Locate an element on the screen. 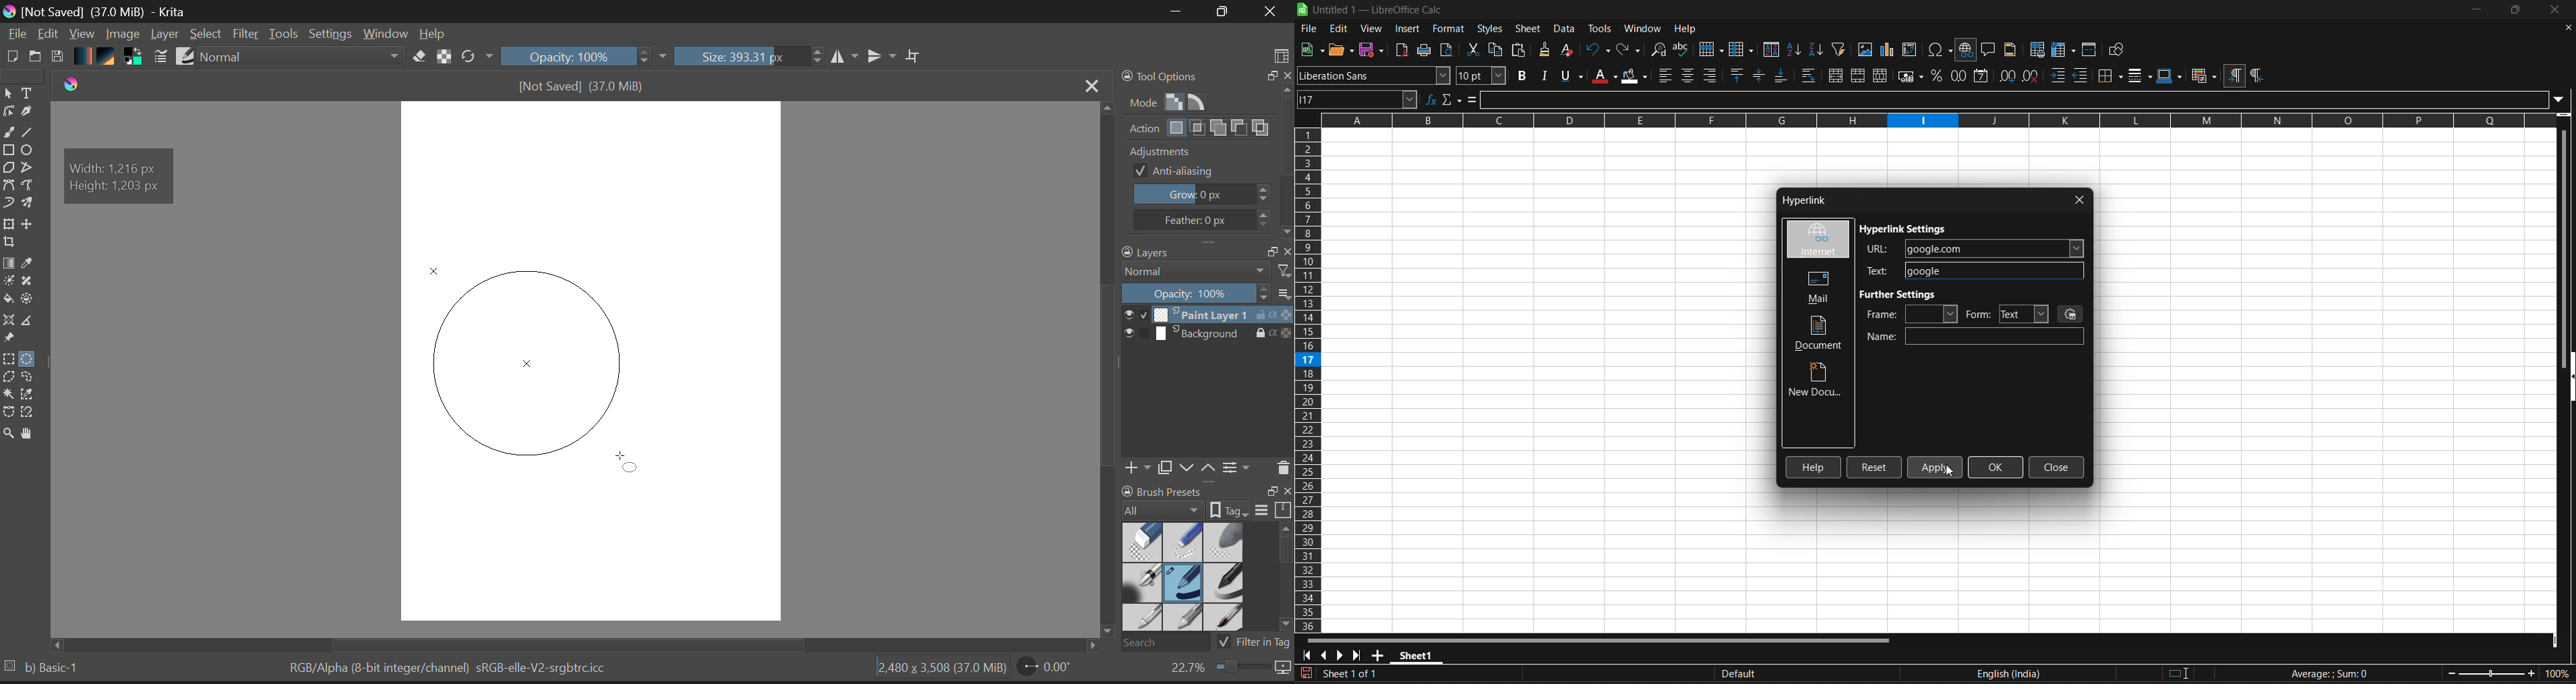  print is located at coordinates (1427, 49).